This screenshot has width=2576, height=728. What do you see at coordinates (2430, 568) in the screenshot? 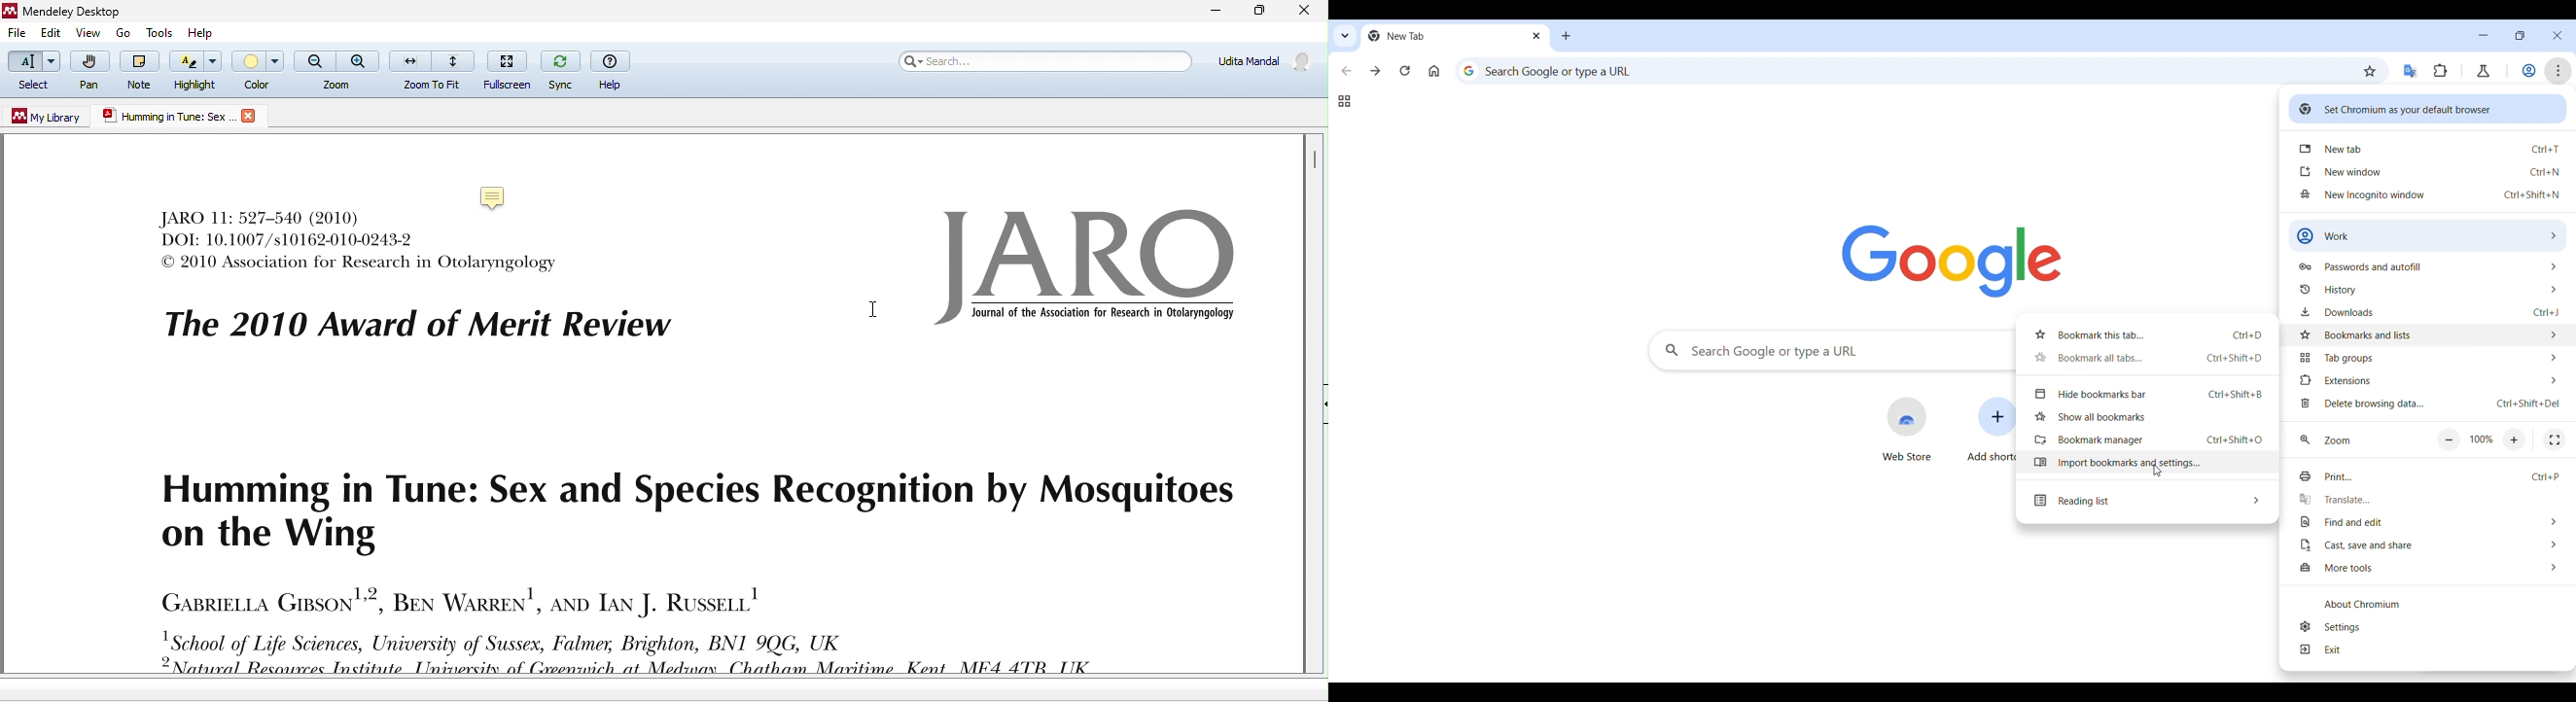
I see `More tools` at bounding box center [2430, 568].